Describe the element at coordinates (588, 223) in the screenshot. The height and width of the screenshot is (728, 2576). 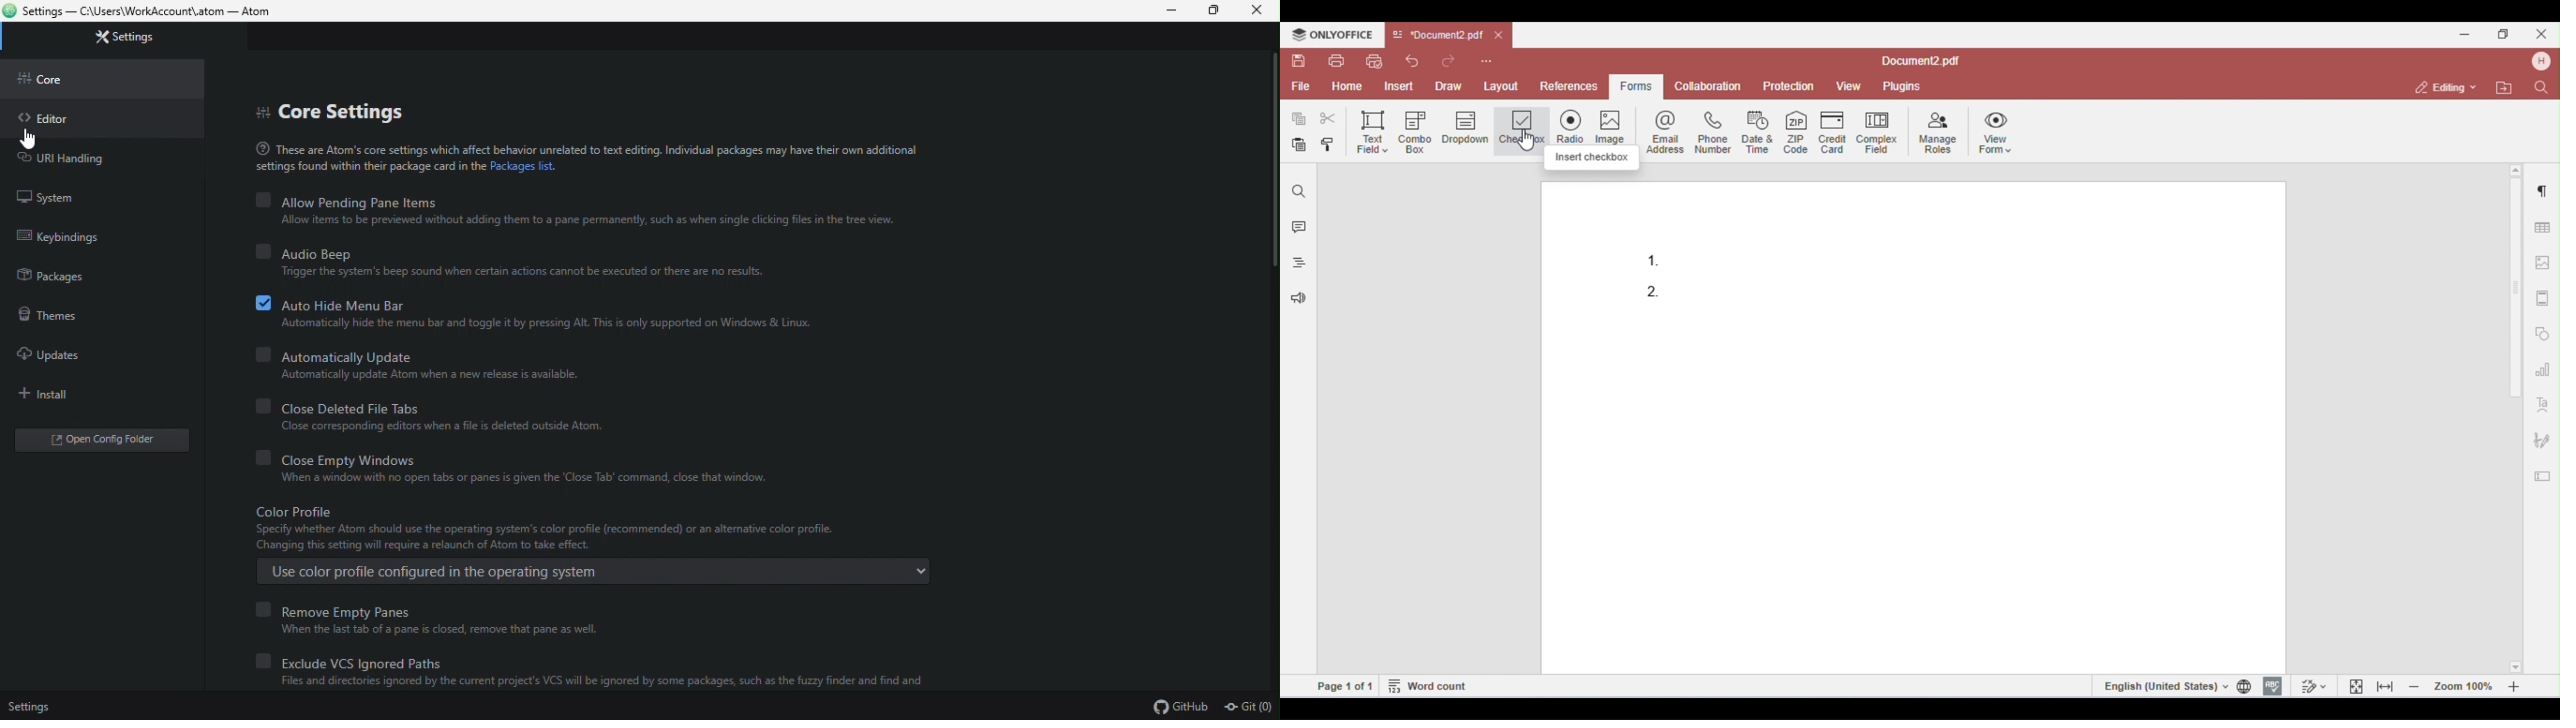
I see `Allow items to be previewed without adding them to a pane permanently, such as when single clicking files in the tree view.` at that location.